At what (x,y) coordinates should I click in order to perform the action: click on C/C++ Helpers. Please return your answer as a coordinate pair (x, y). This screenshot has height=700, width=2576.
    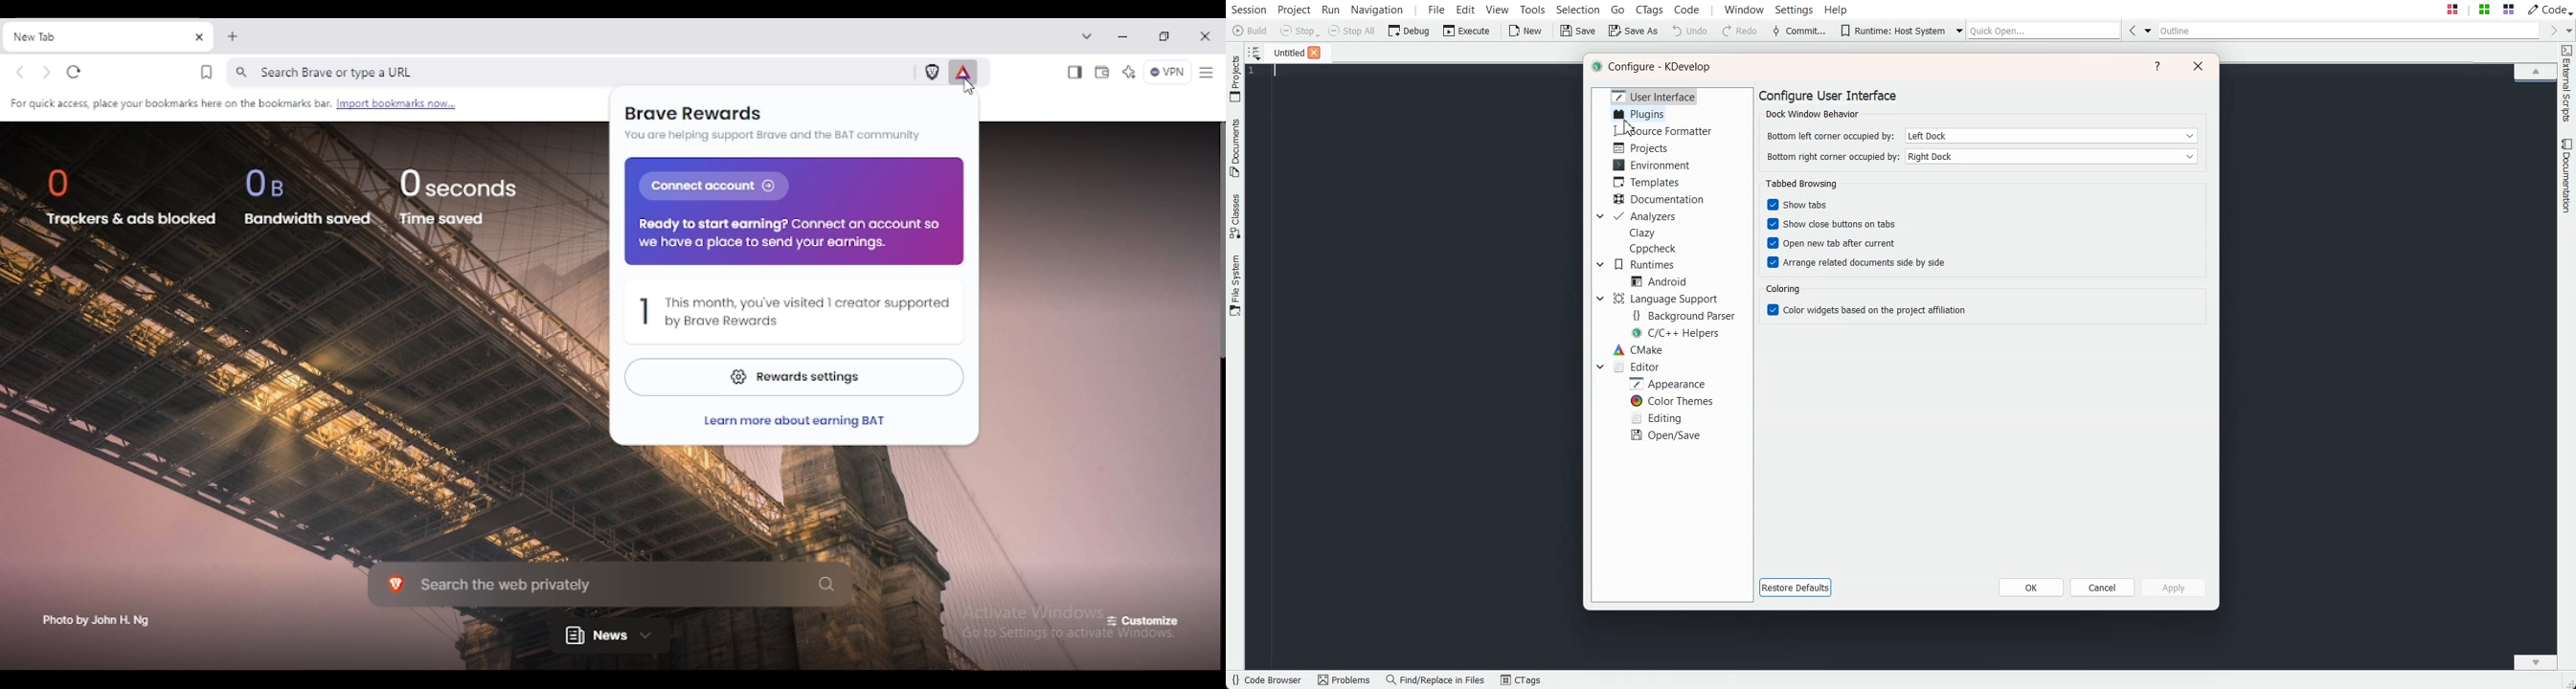
    Looking at the image, I should click on (1678, 333).